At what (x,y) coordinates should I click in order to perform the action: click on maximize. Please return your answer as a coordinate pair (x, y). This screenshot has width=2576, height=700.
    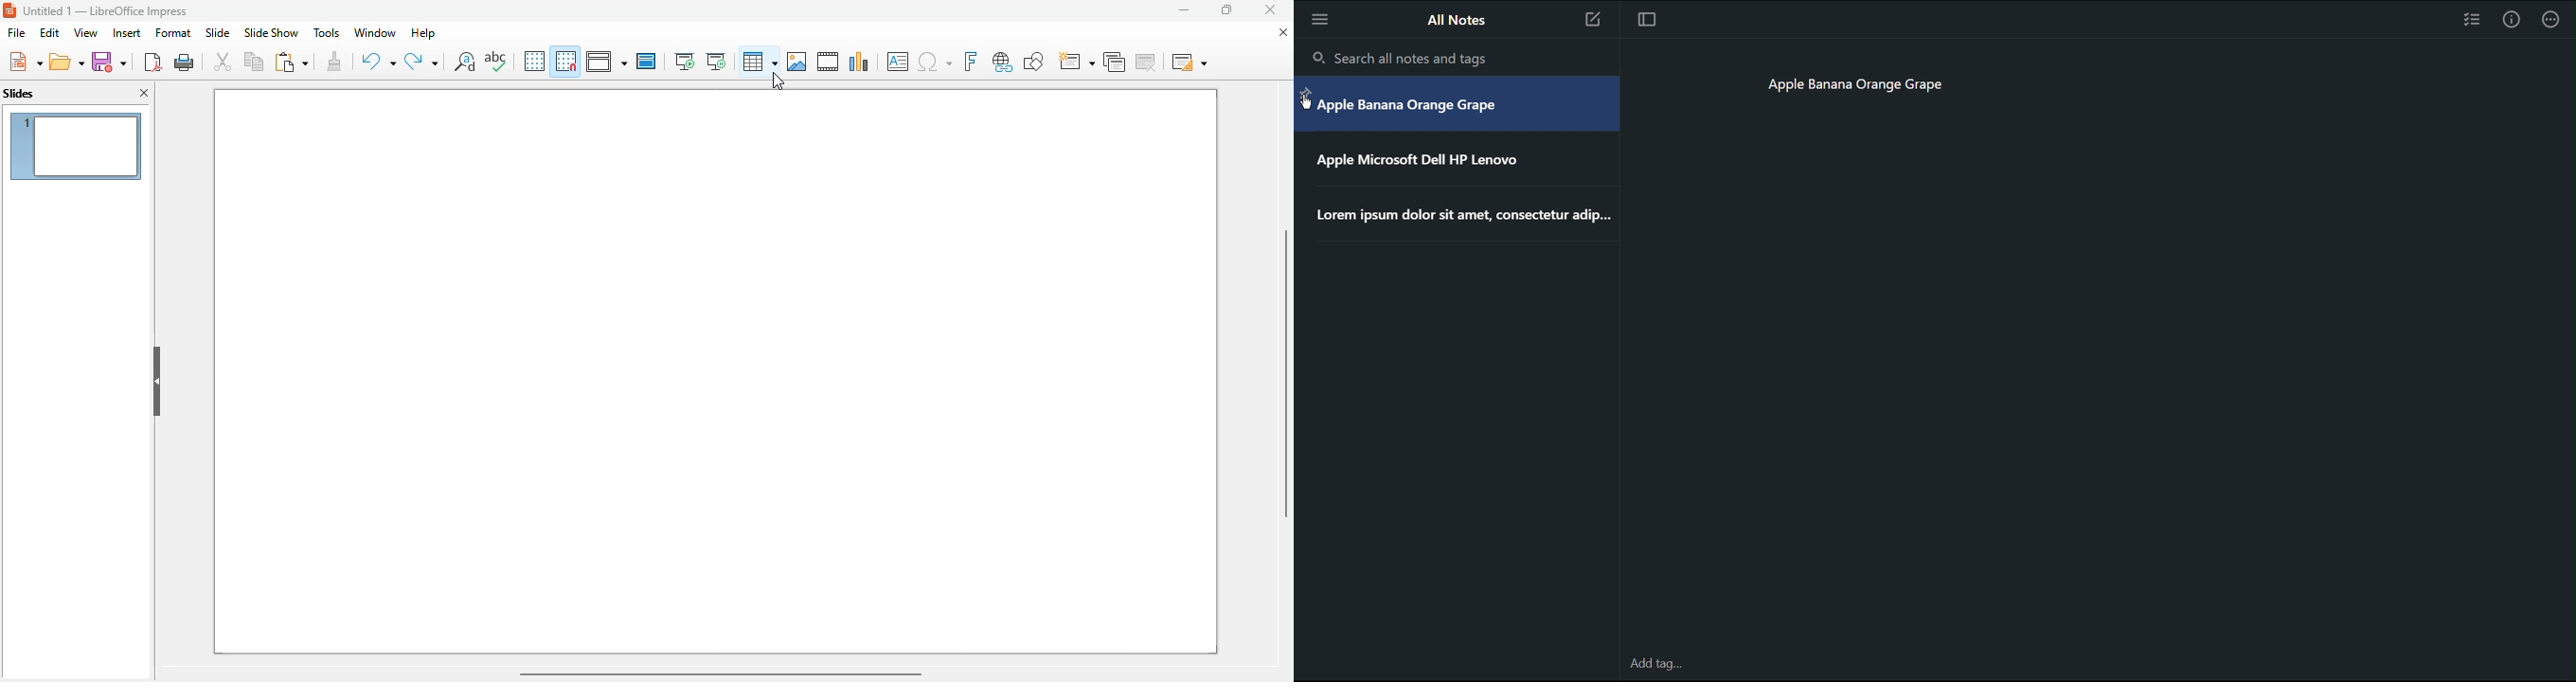
    Looking at the image, I should click on (1228, 9).